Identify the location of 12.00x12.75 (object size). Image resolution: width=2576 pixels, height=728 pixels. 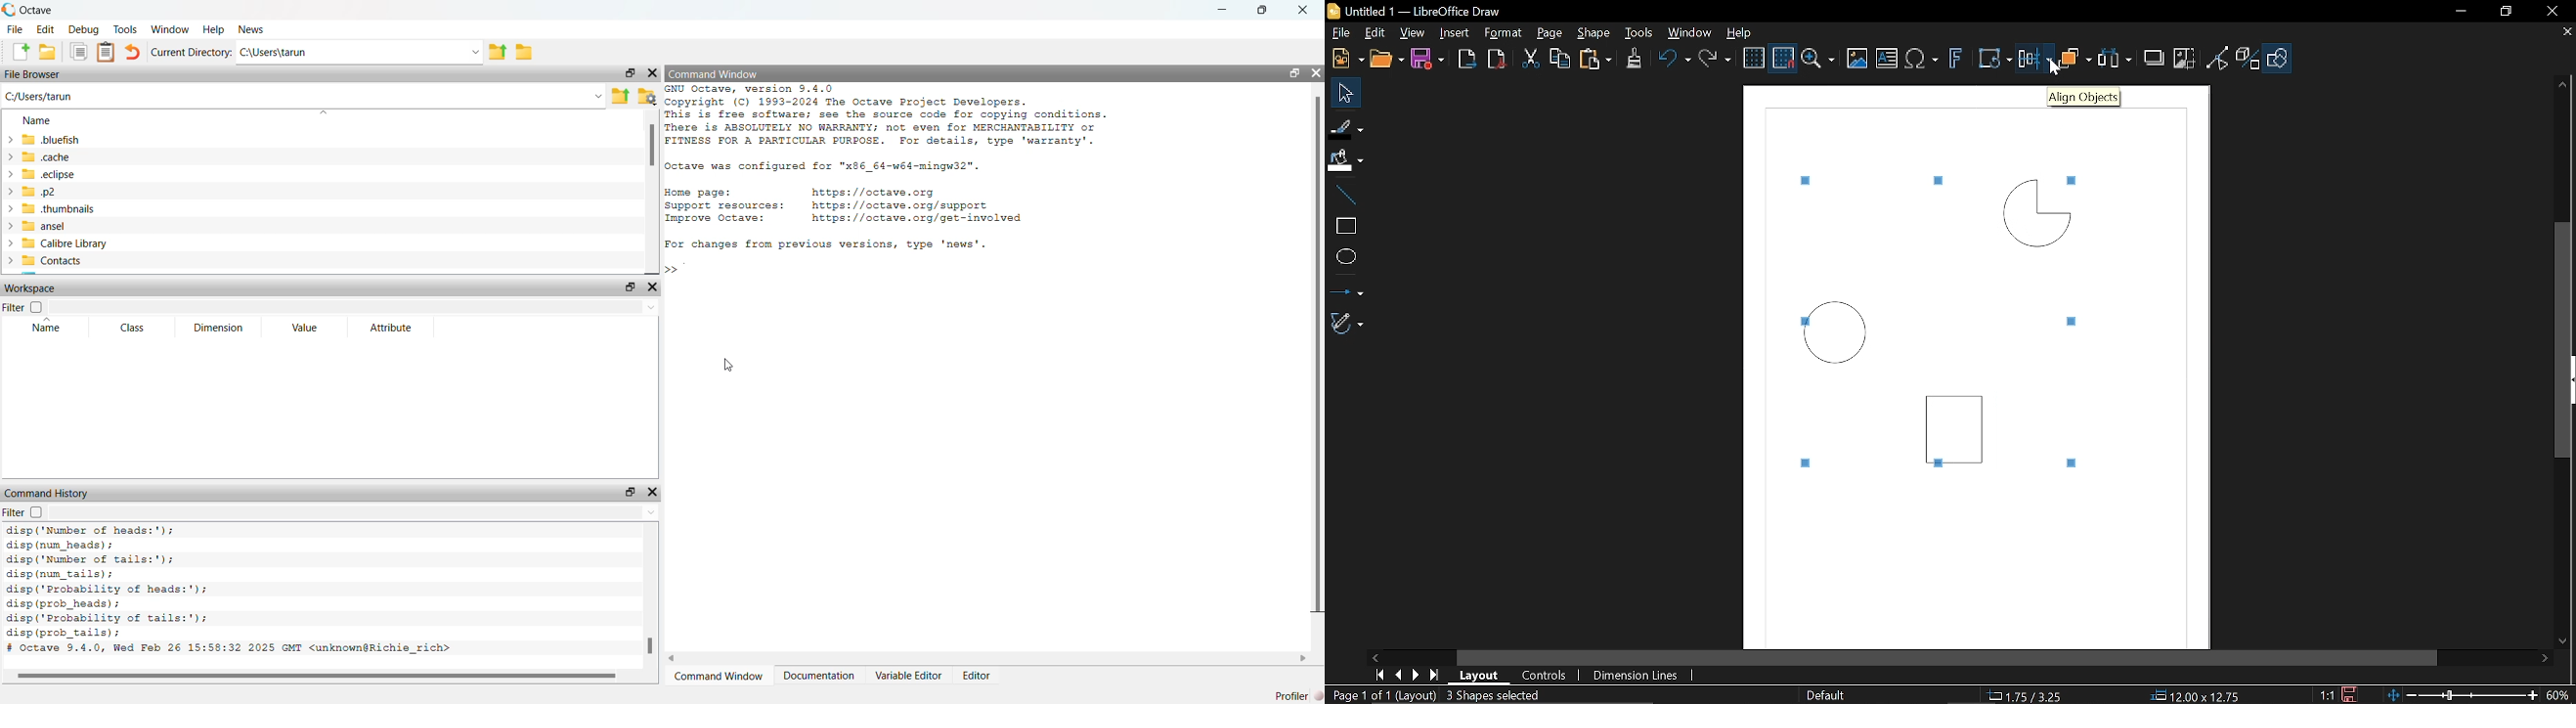
(2194, 696).